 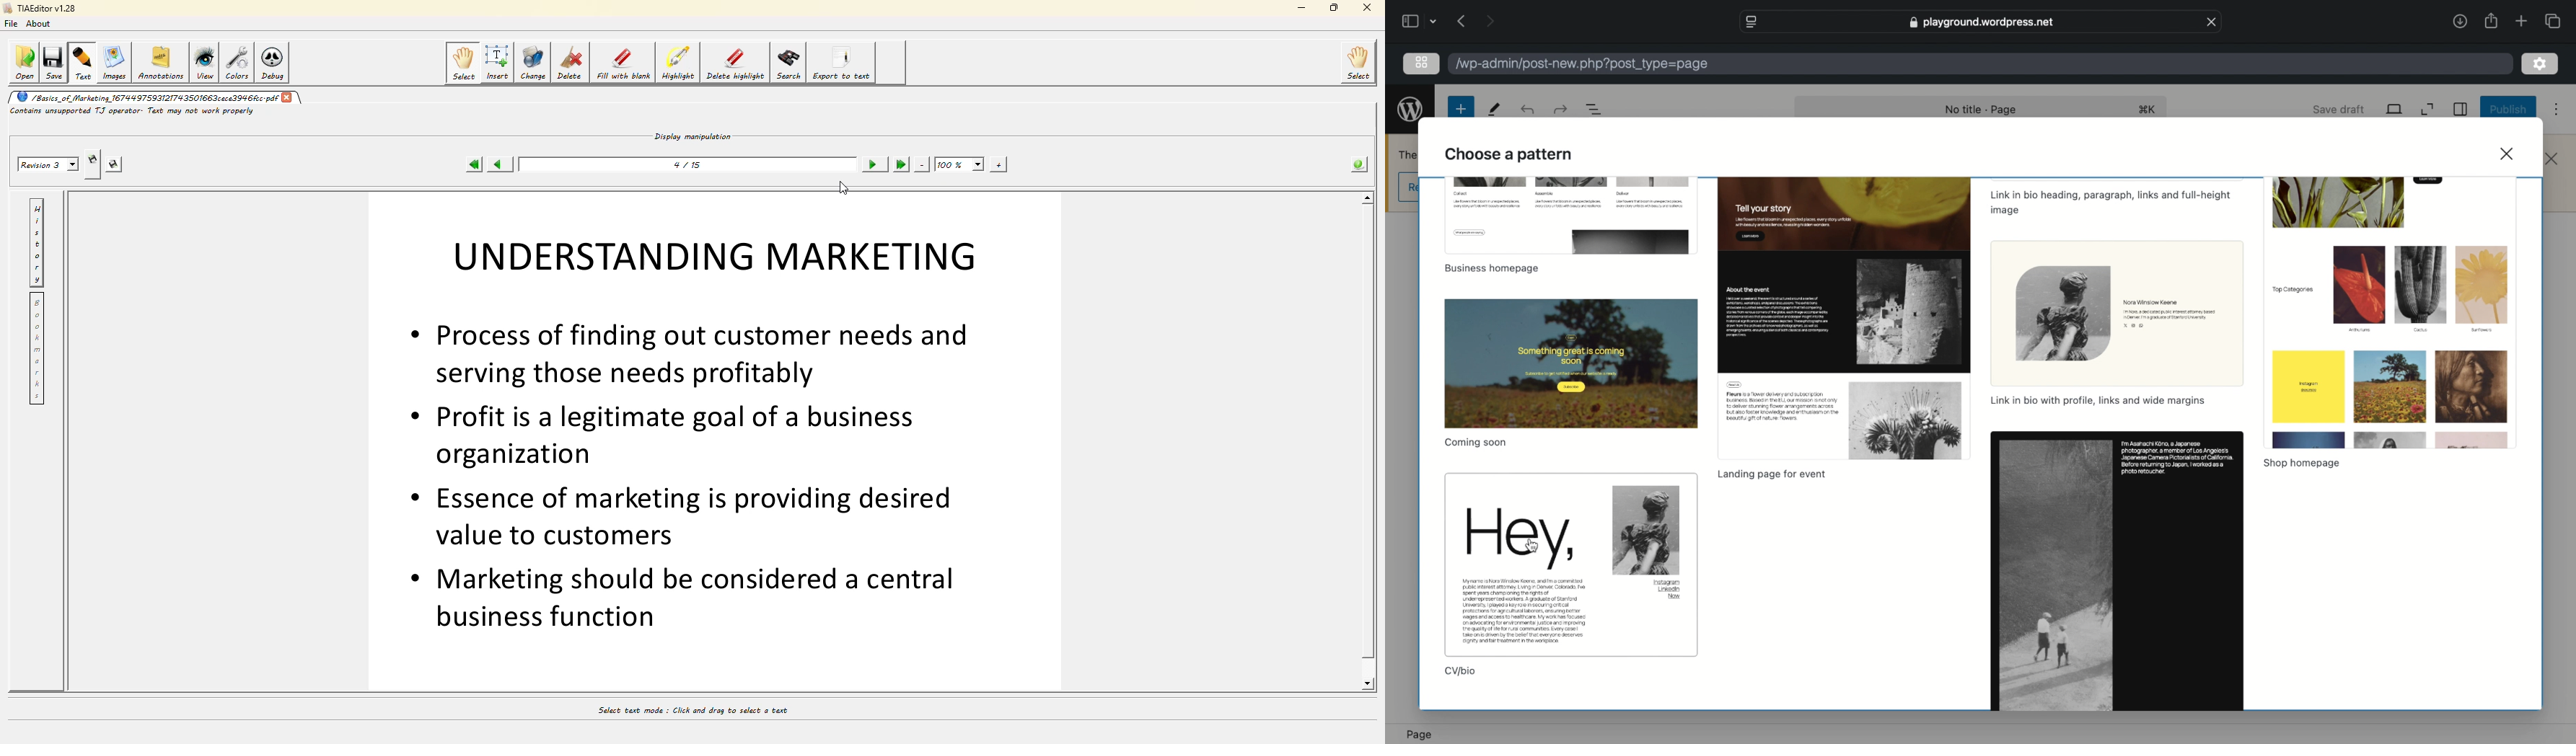 What do you see at coordinates (273, 61) in the screenshot?
I see `debug` at bounding box center [273, 61].